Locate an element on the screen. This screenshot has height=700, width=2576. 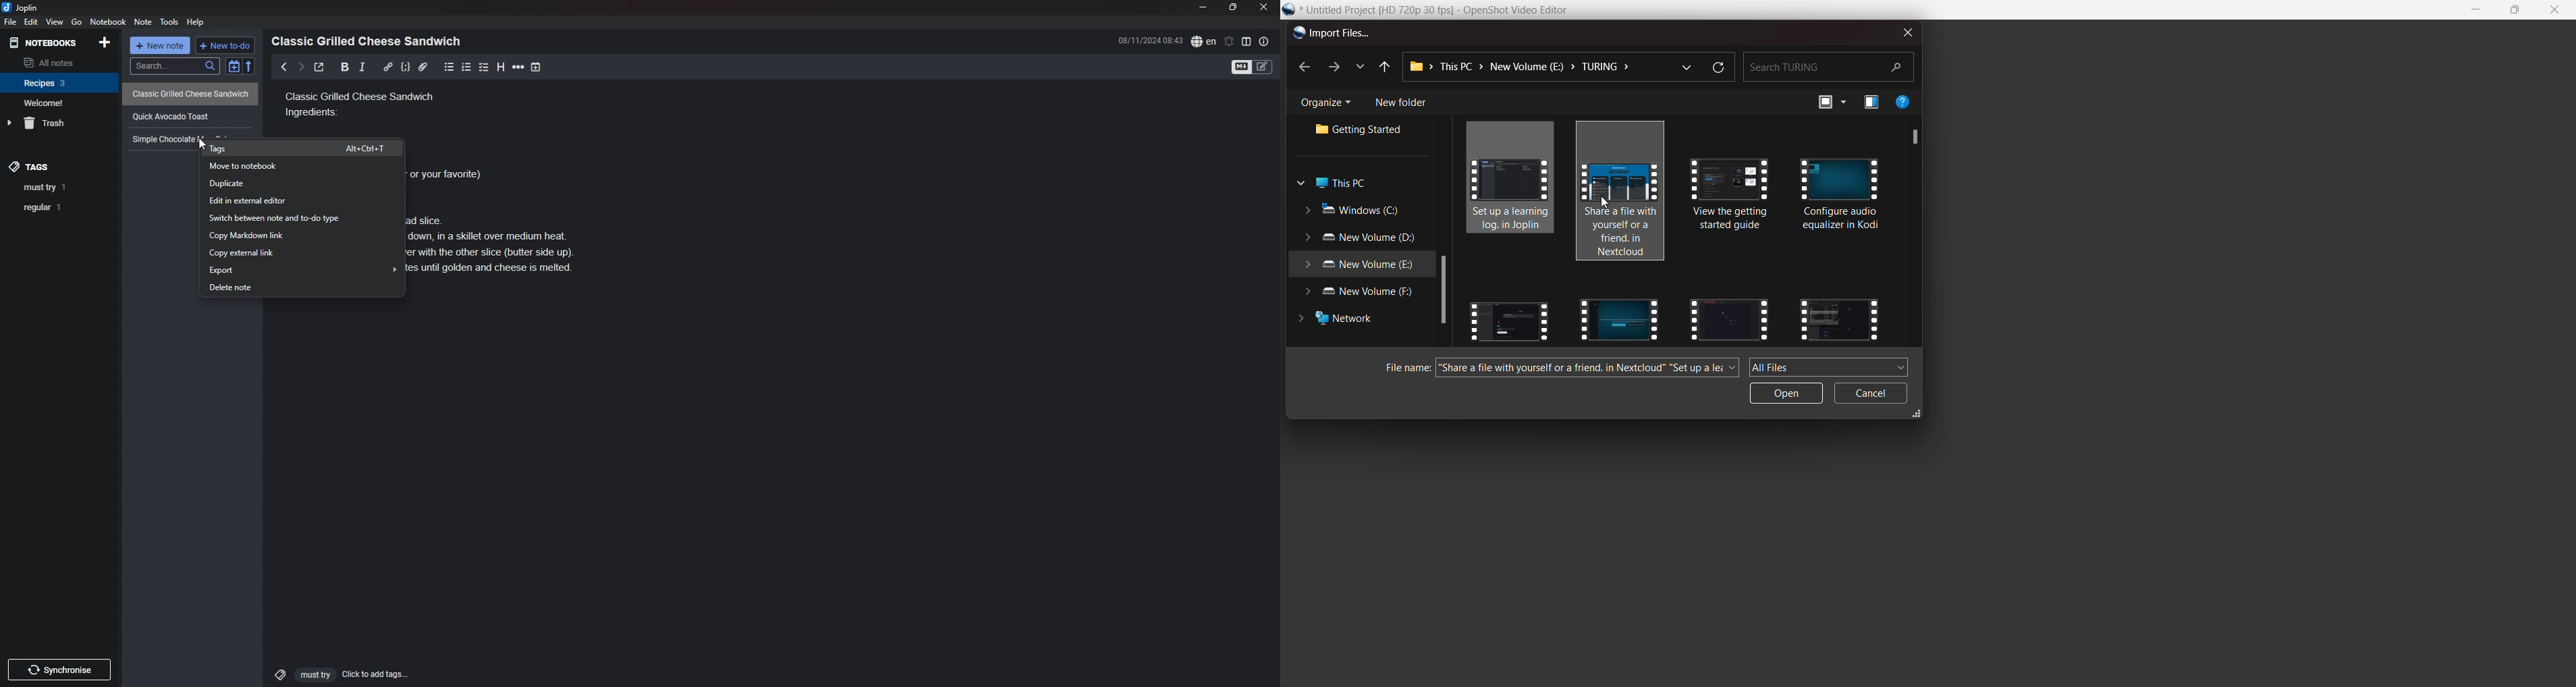
back is located at coordinates (1305, 68).